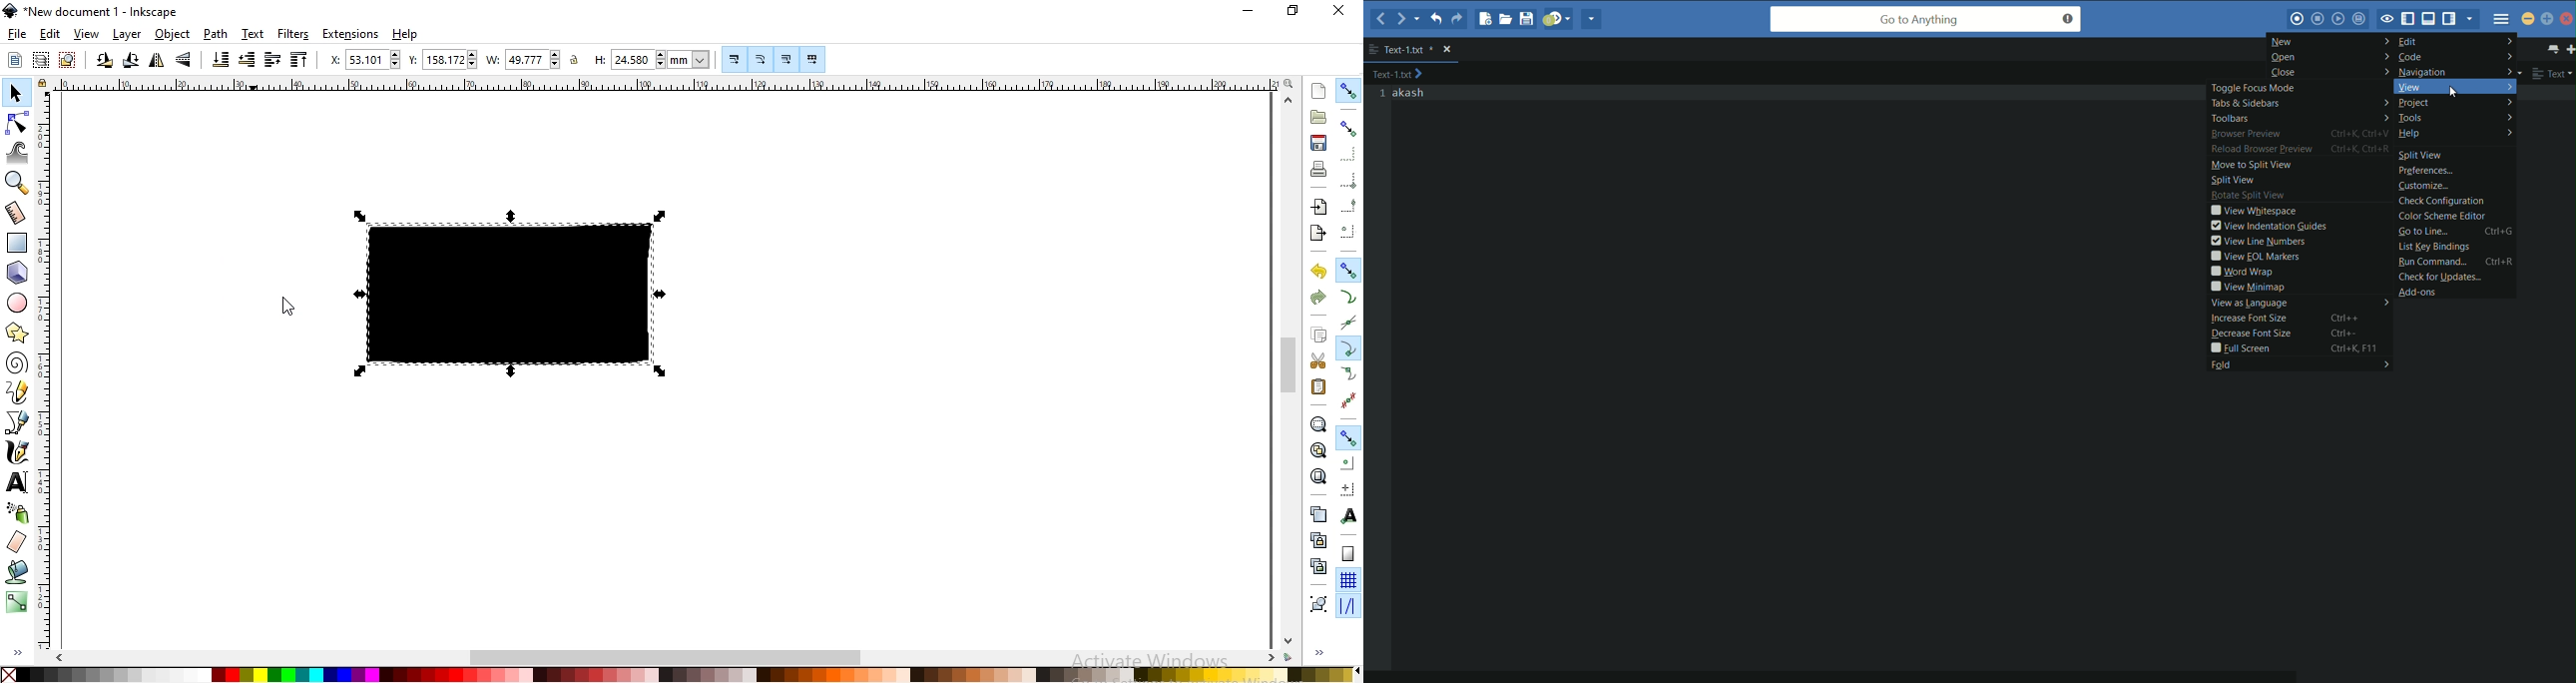  Describe the element at coordinates (528, 296) in the screenshot. I see `image` at that location.